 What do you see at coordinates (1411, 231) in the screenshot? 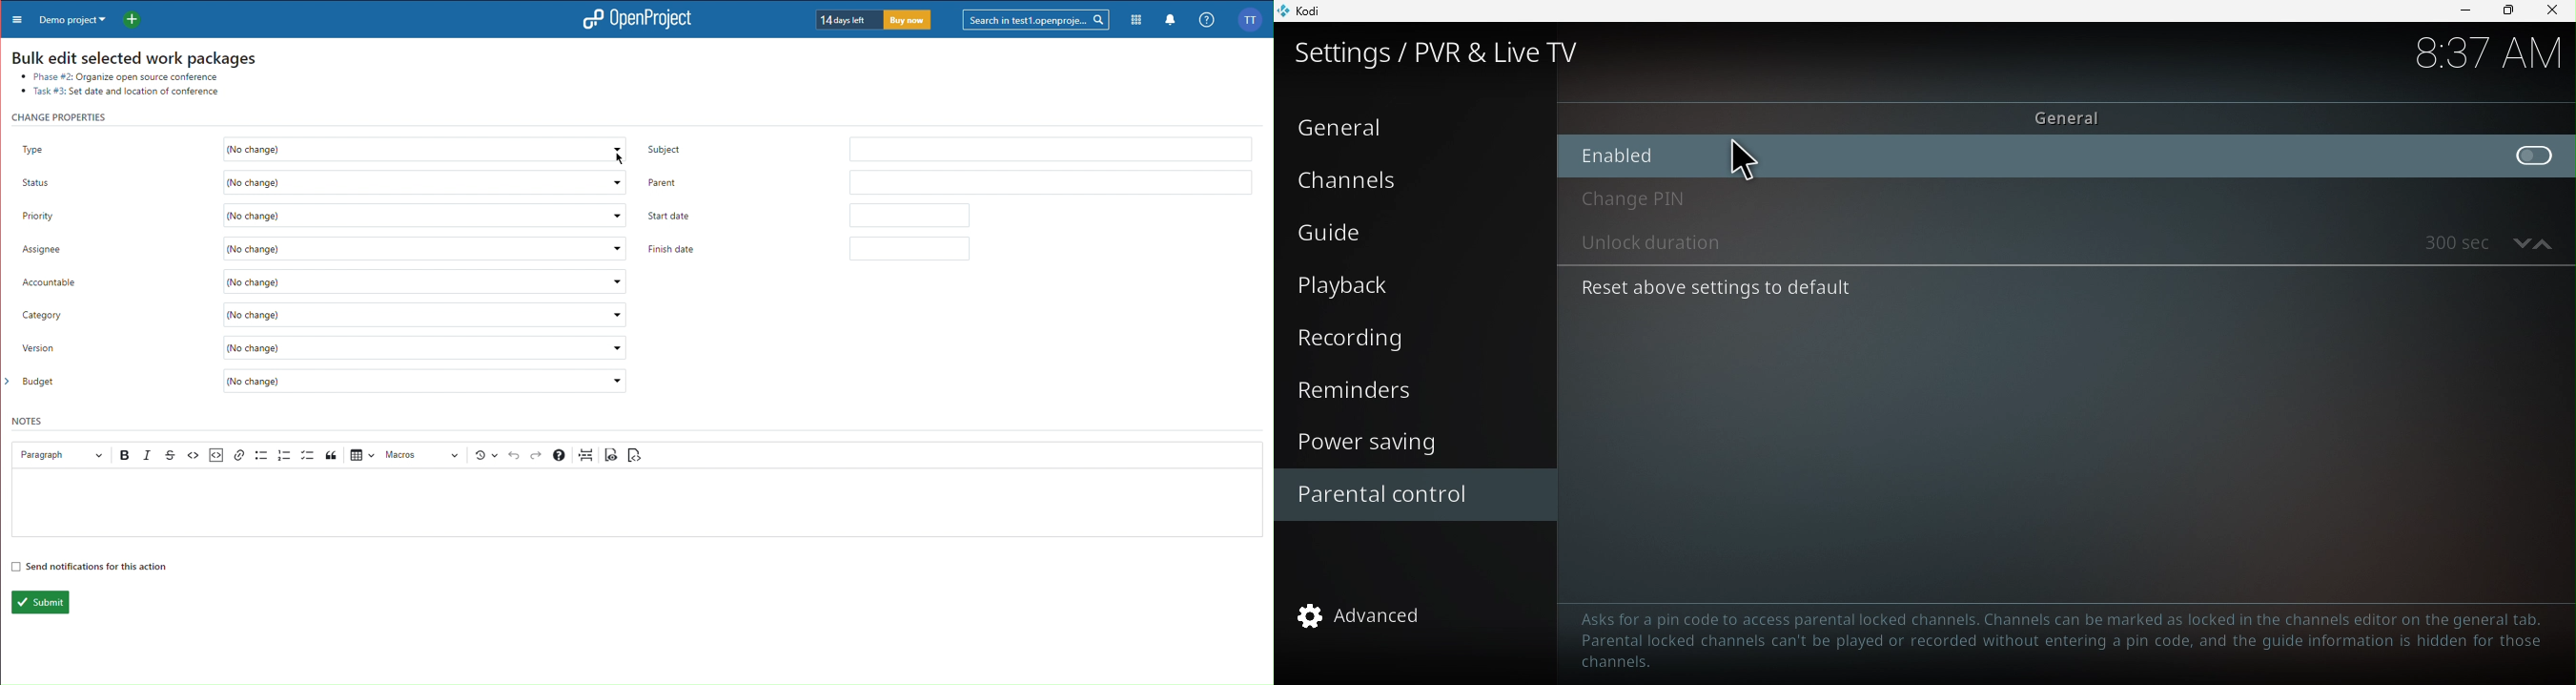
I see `Guide` at bounding box center [1411, 231].